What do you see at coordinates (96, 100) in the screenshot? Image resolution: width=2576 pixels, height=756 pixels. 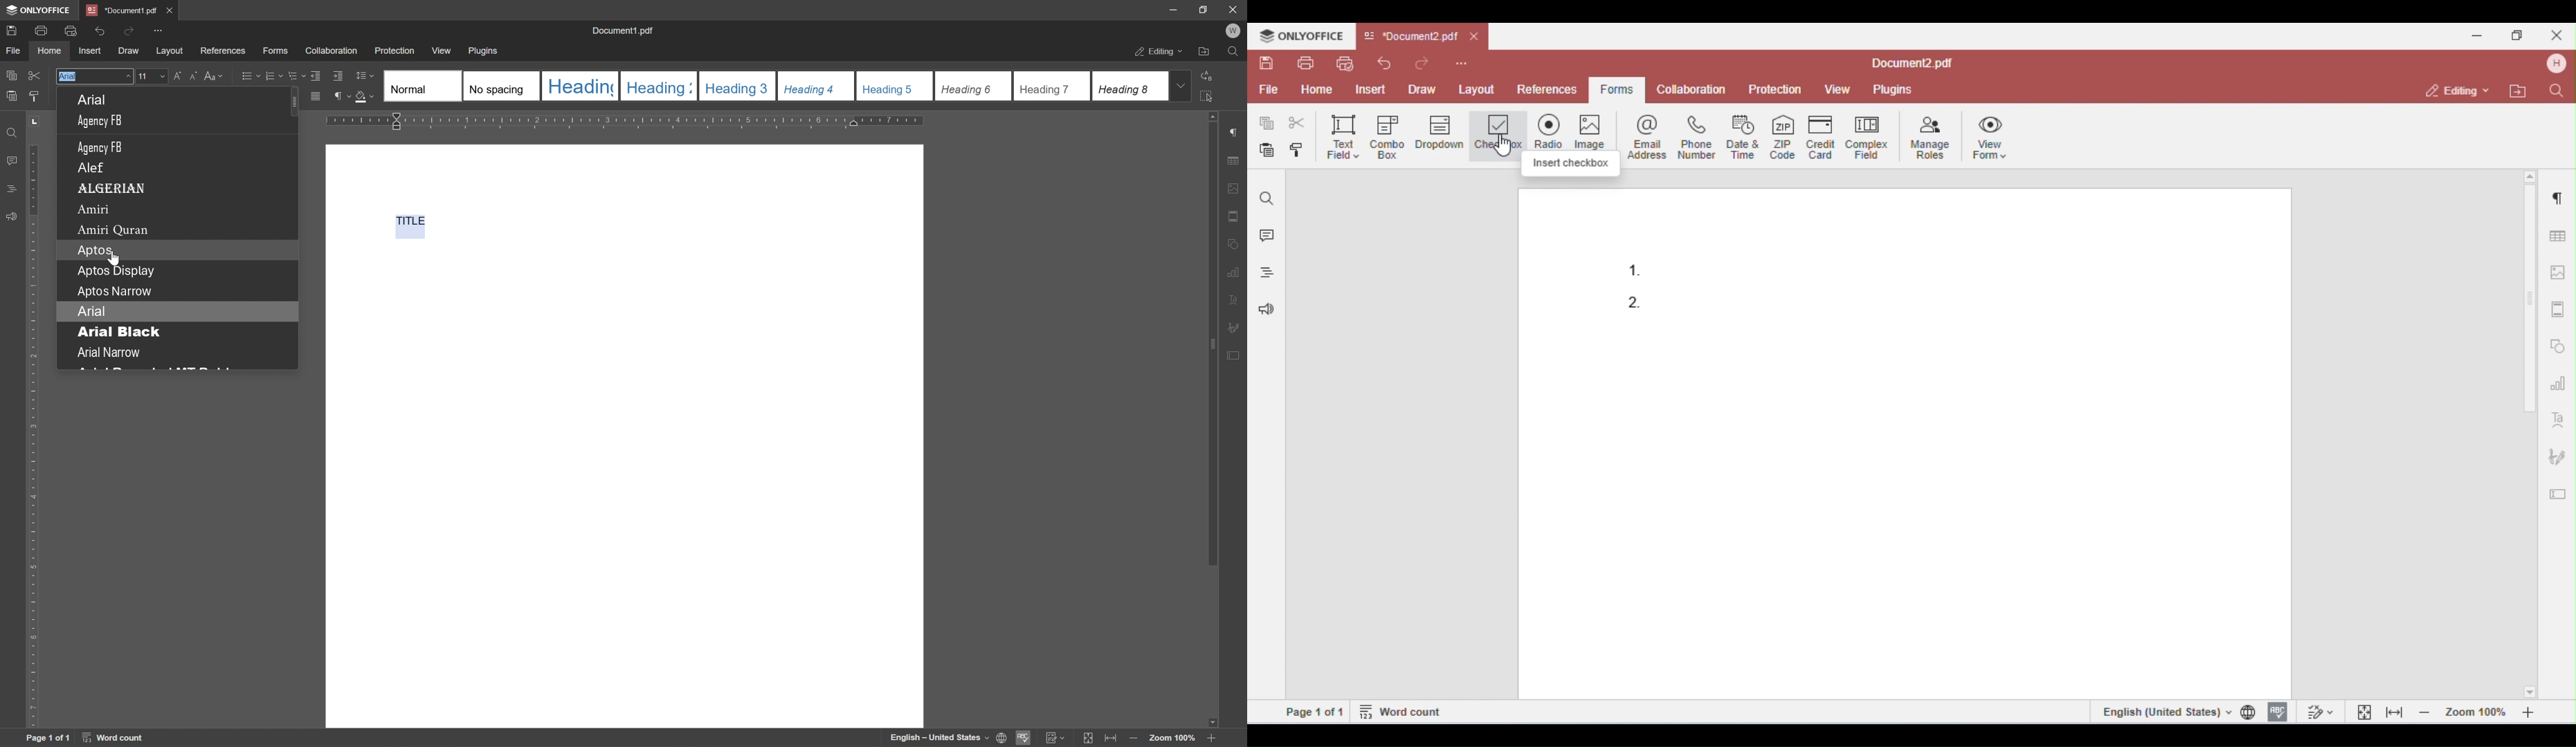 I see `ARIAL` at bounding box center [96, 100].